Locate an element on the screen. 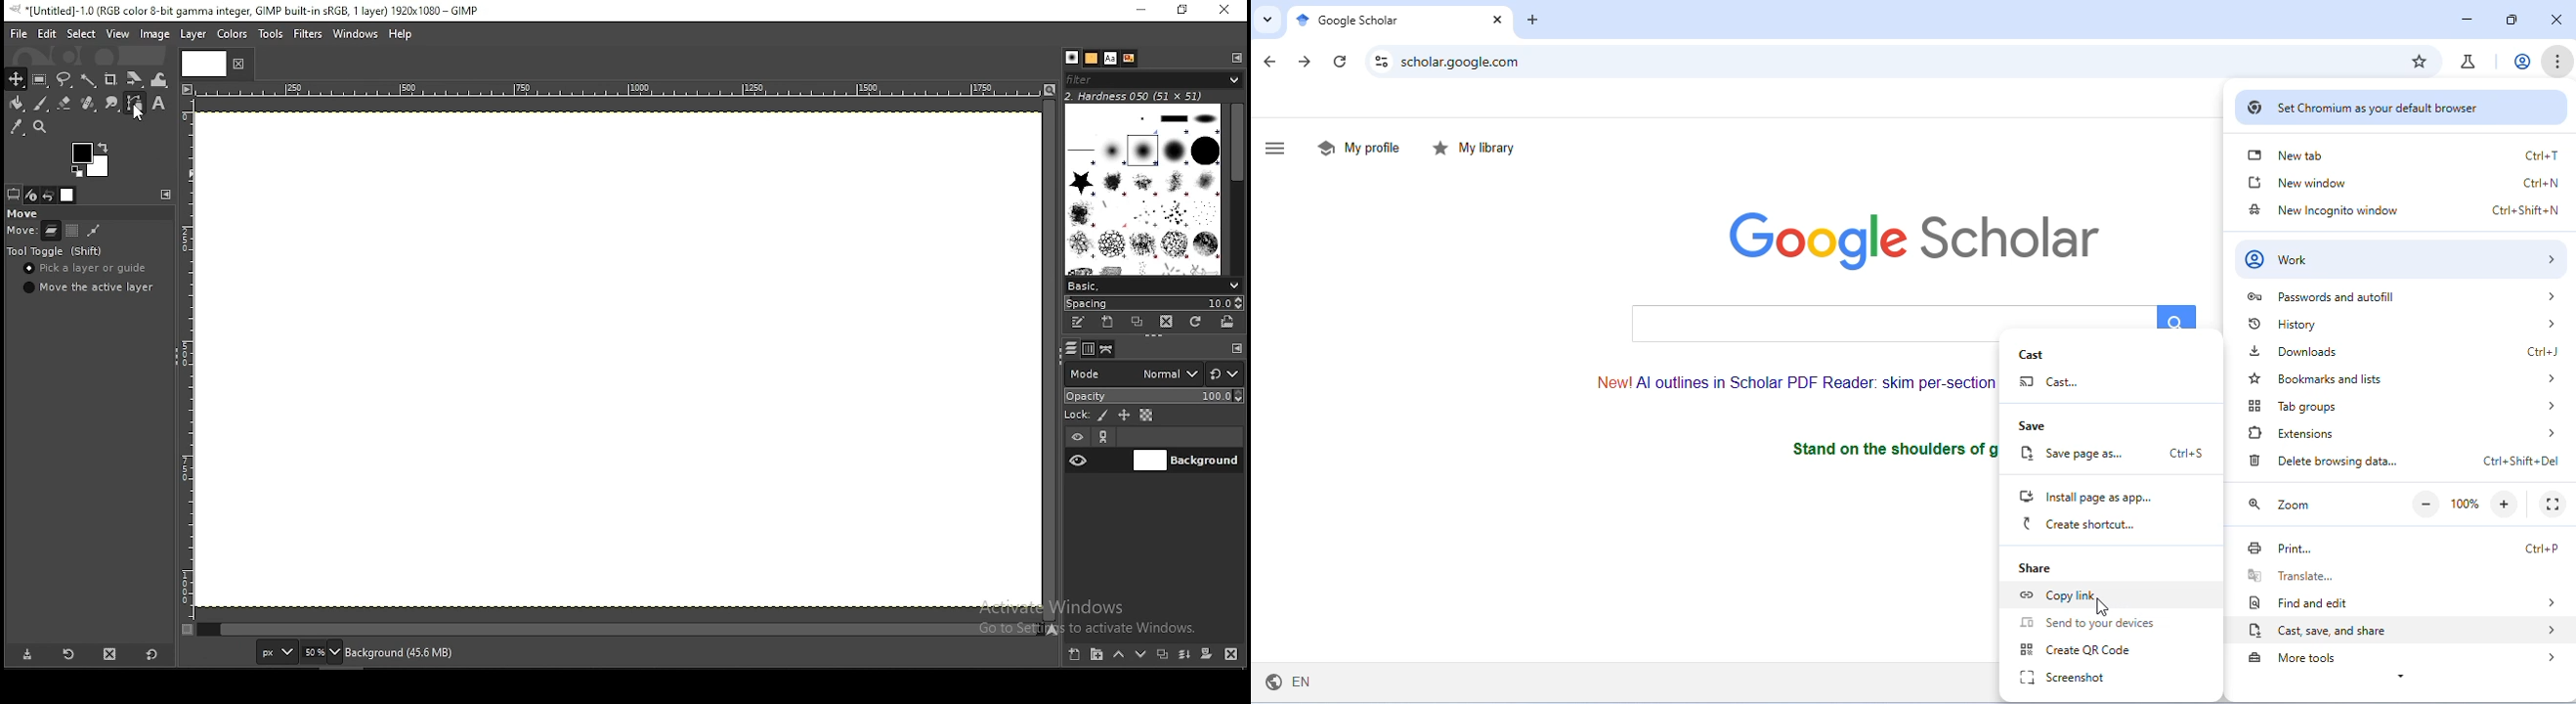 The width and height of the screenshot is (2576, 728). crop tool is located at coordinates (112, 78).